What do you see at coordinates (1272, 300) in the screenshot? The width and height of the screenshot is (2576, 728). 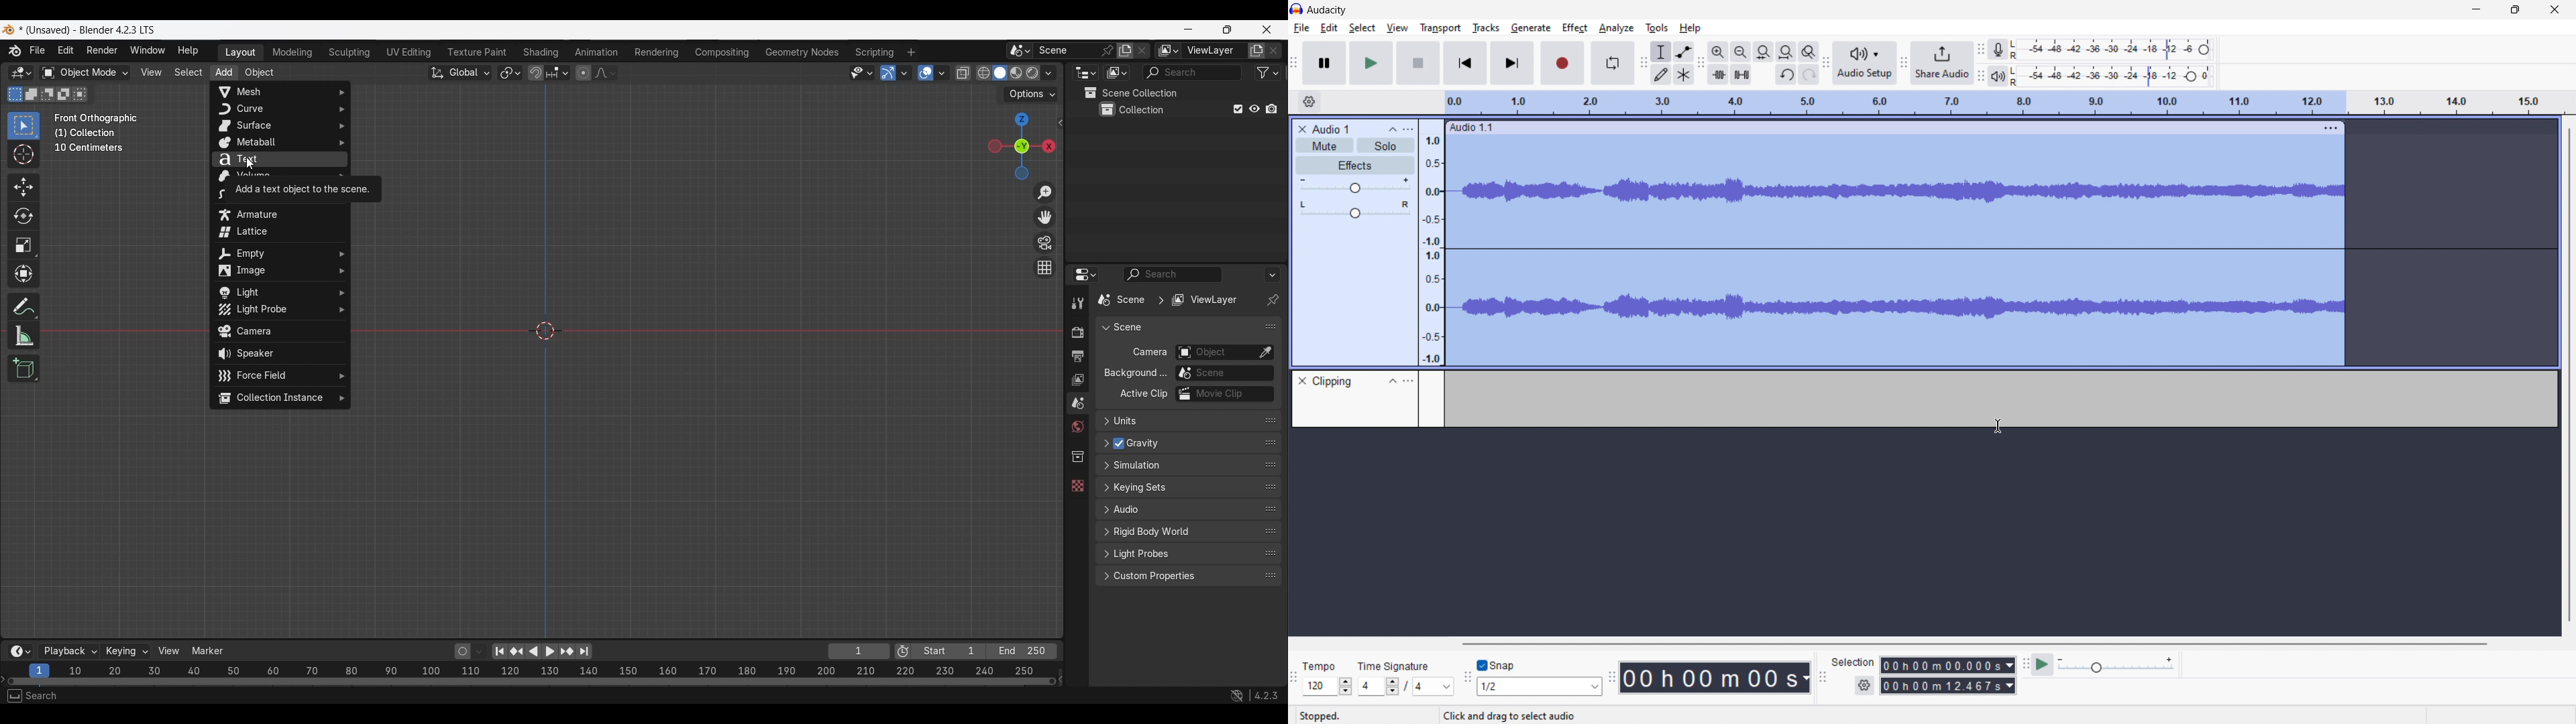 I see `Toggle pin ID` at bounding box center [1272, 300].